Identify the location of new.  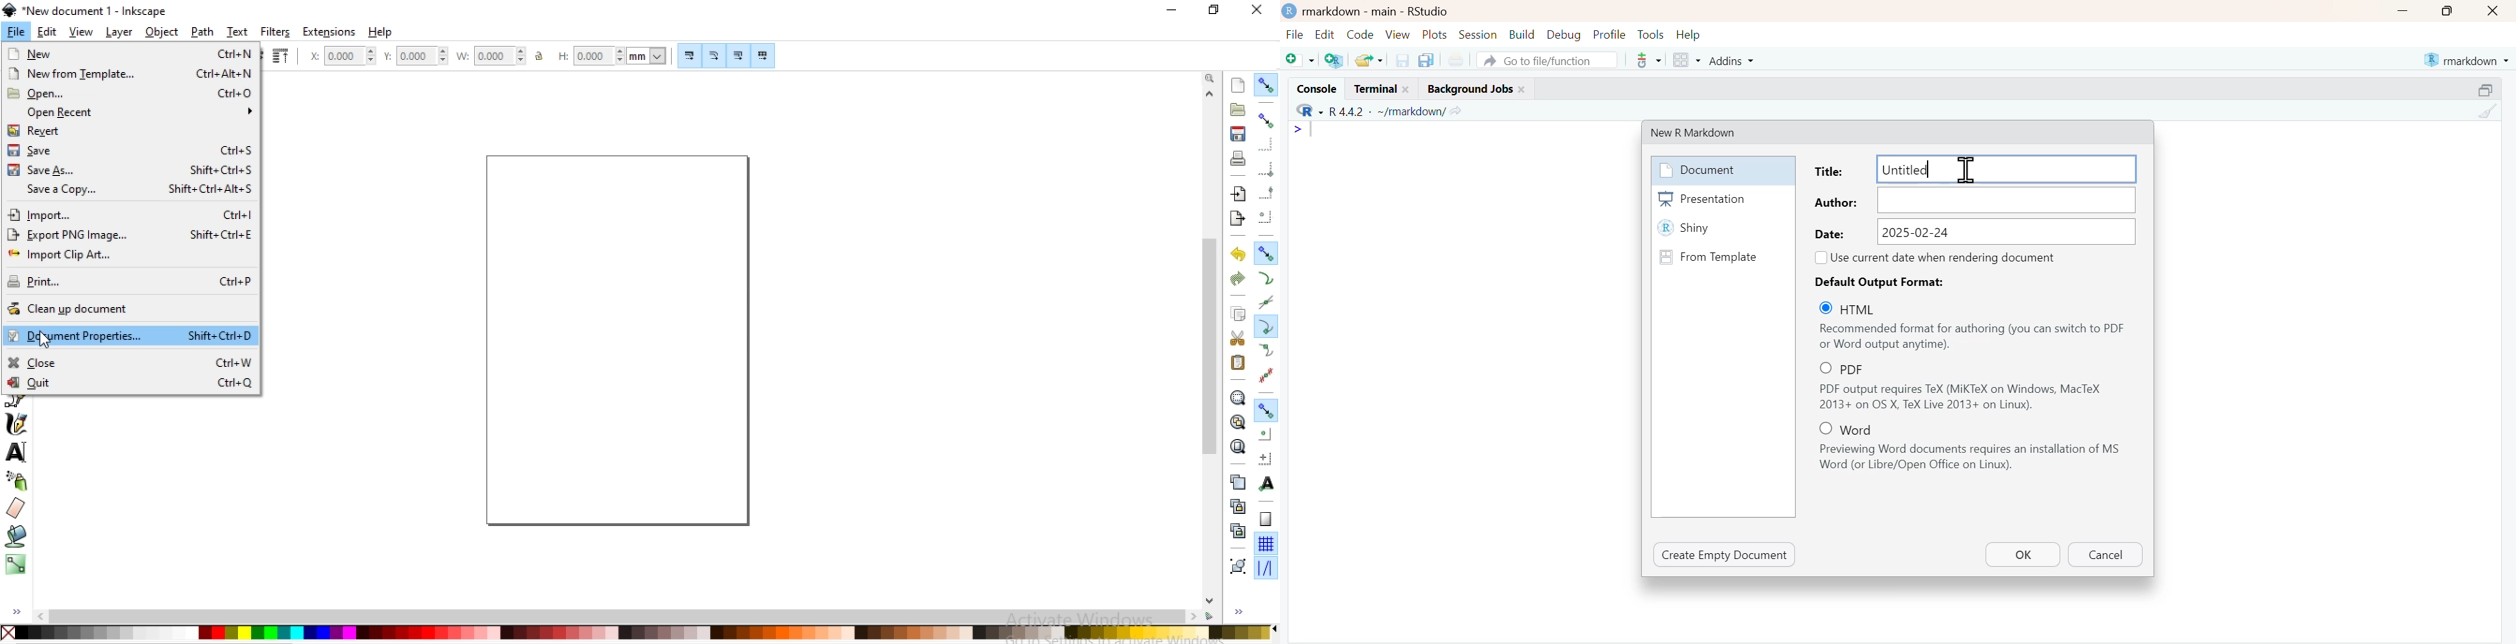
(131, 55).